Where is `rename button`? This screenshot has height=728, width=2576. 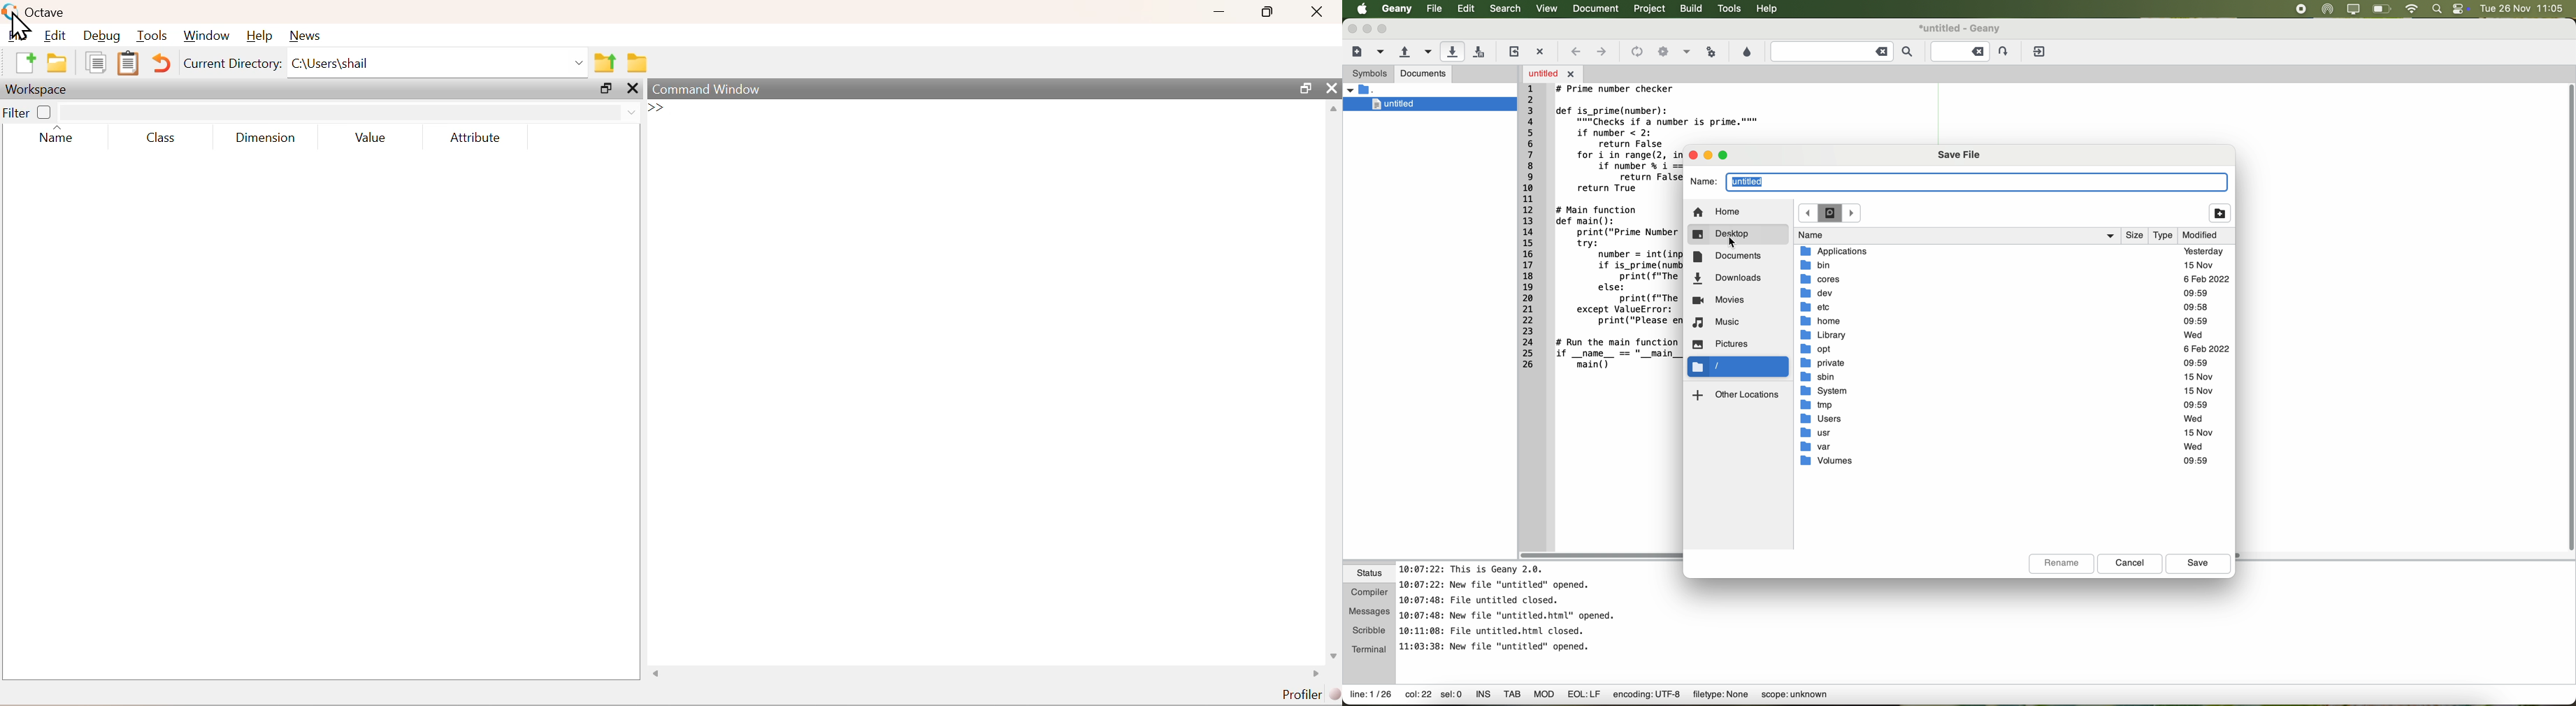
rename button is located at coordinates (2061, 565).